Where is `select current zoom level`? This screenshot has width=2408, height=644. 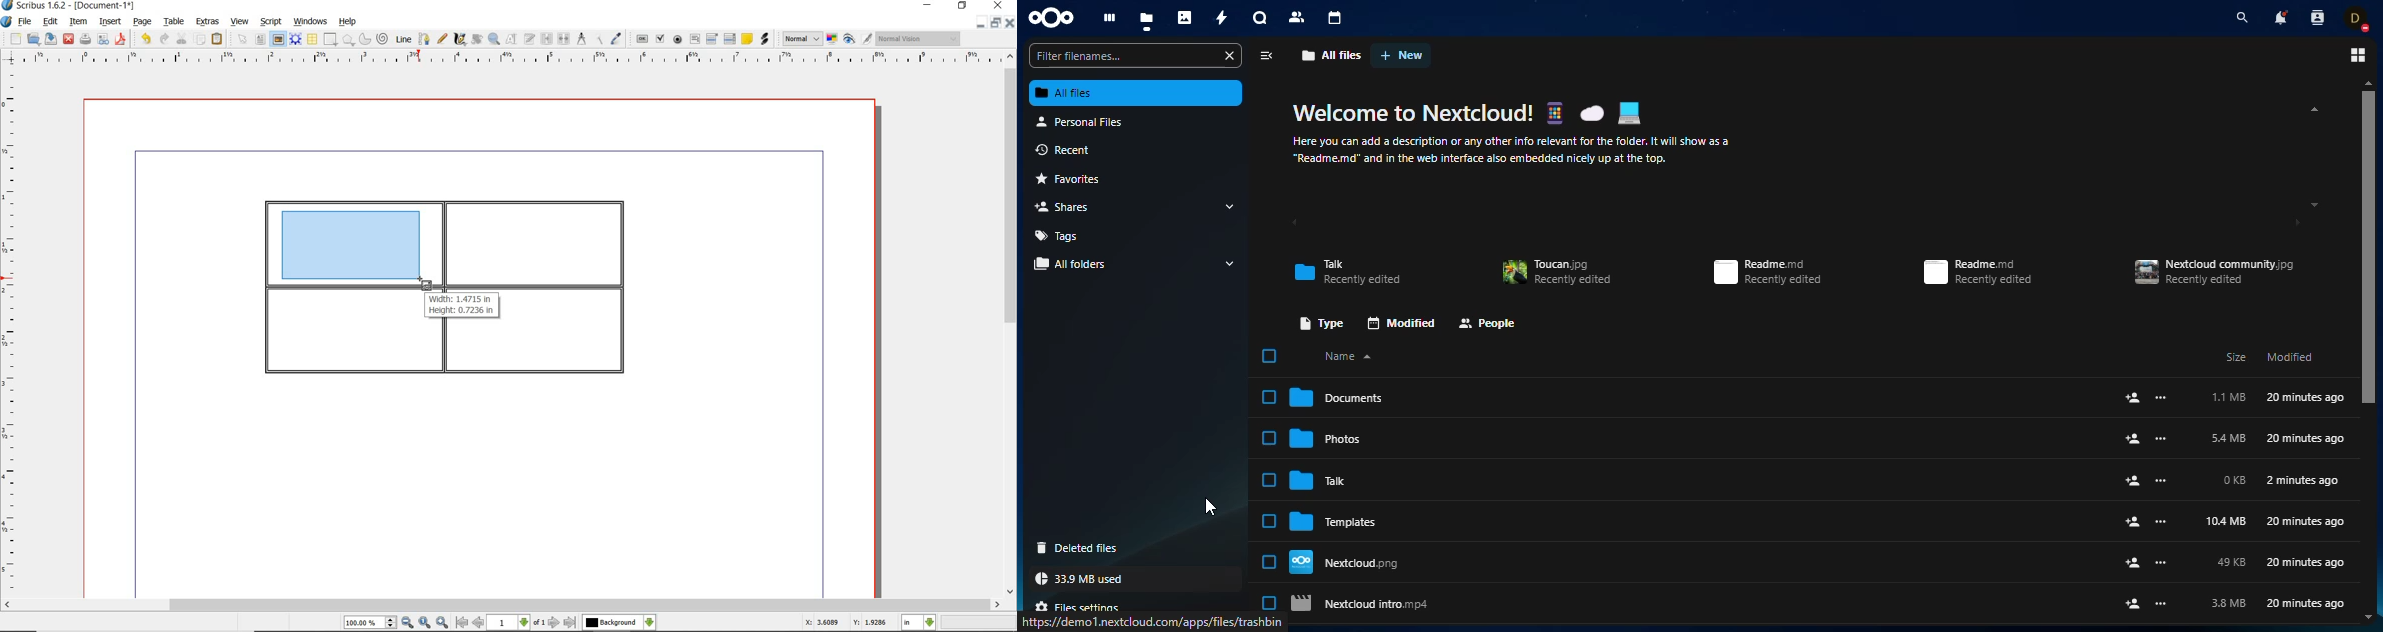 select current zoom level is located at coordinates (370, 624).